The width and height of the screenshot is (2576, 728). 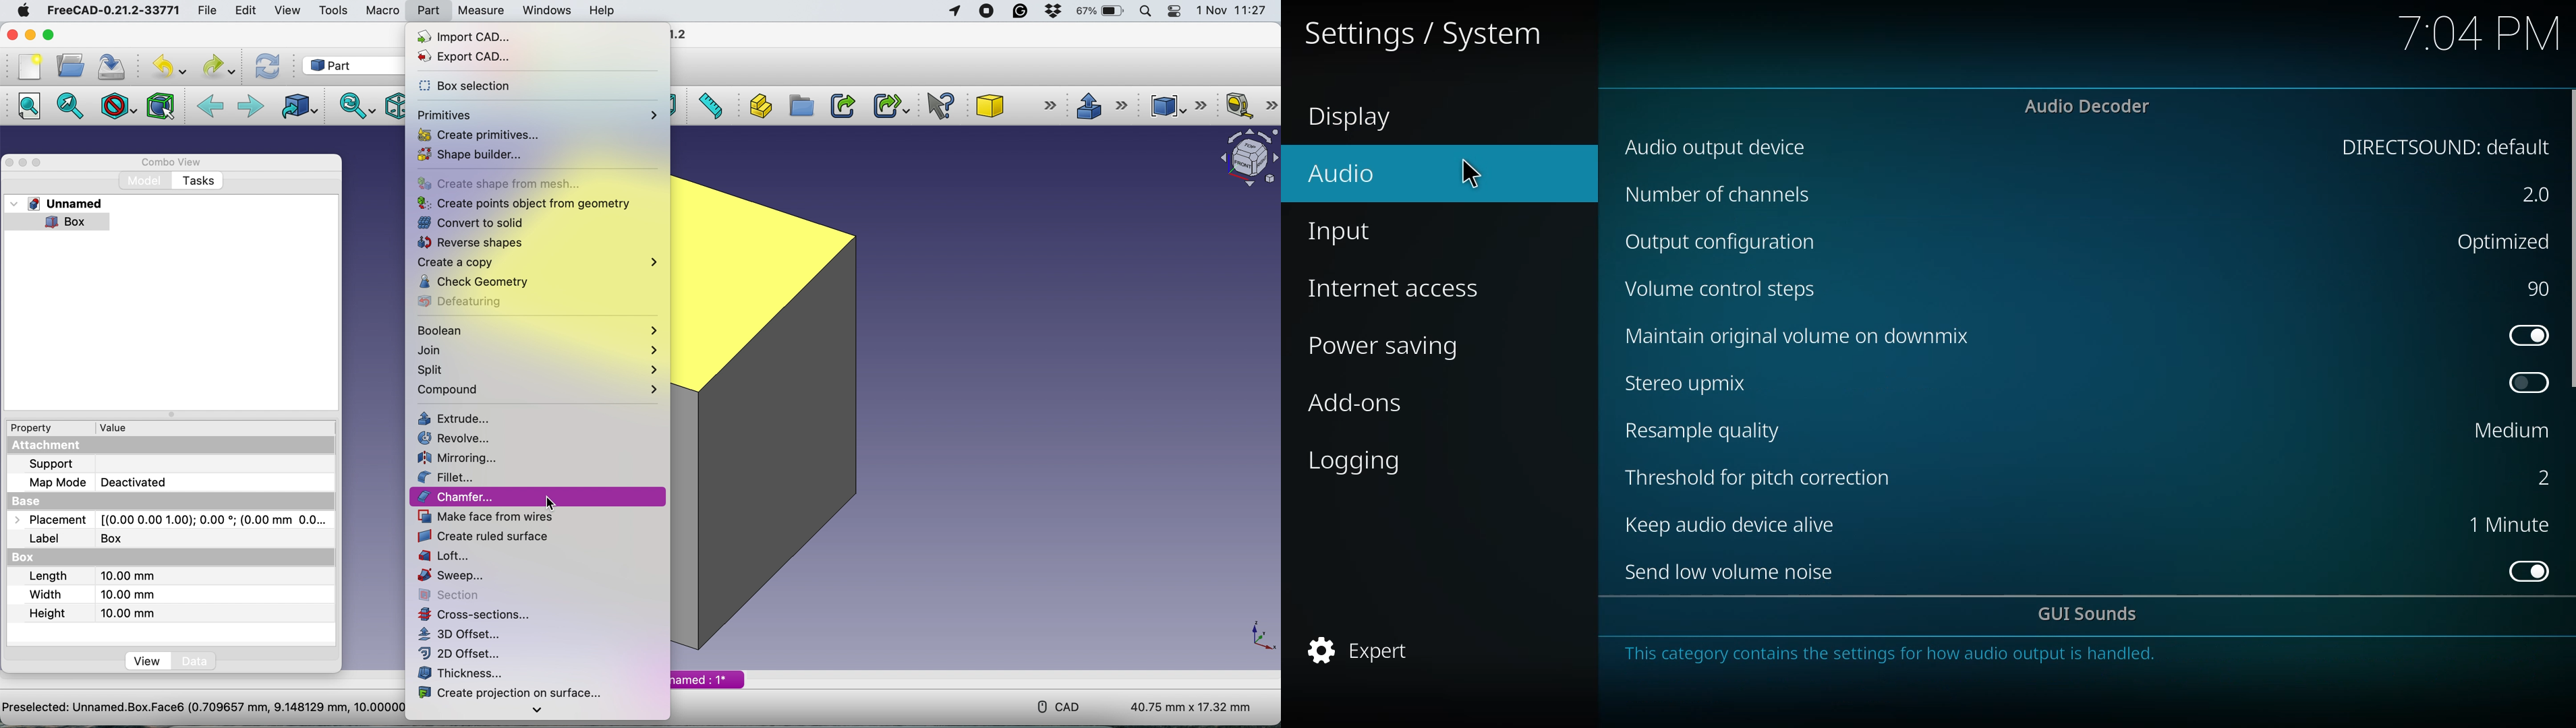 I want to click on compound tools, so click(x=1175, y=105).